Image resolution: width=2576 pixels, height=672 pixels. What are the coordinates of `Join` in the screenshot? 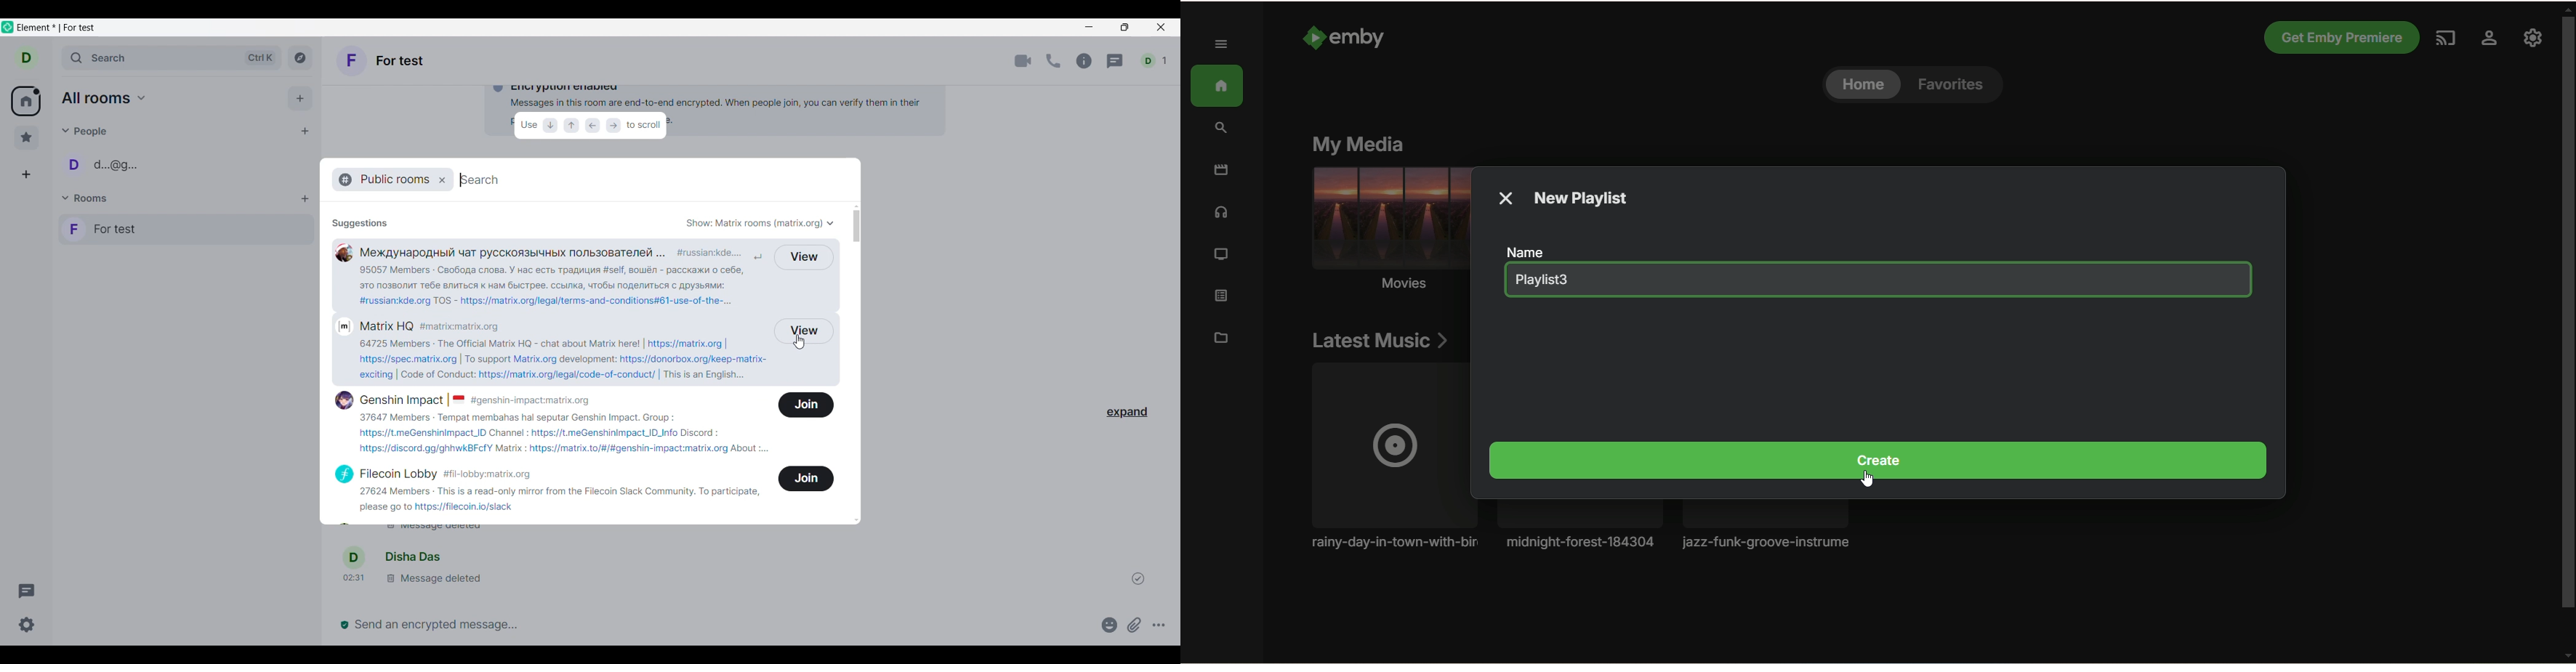 It's located at (807, 406).